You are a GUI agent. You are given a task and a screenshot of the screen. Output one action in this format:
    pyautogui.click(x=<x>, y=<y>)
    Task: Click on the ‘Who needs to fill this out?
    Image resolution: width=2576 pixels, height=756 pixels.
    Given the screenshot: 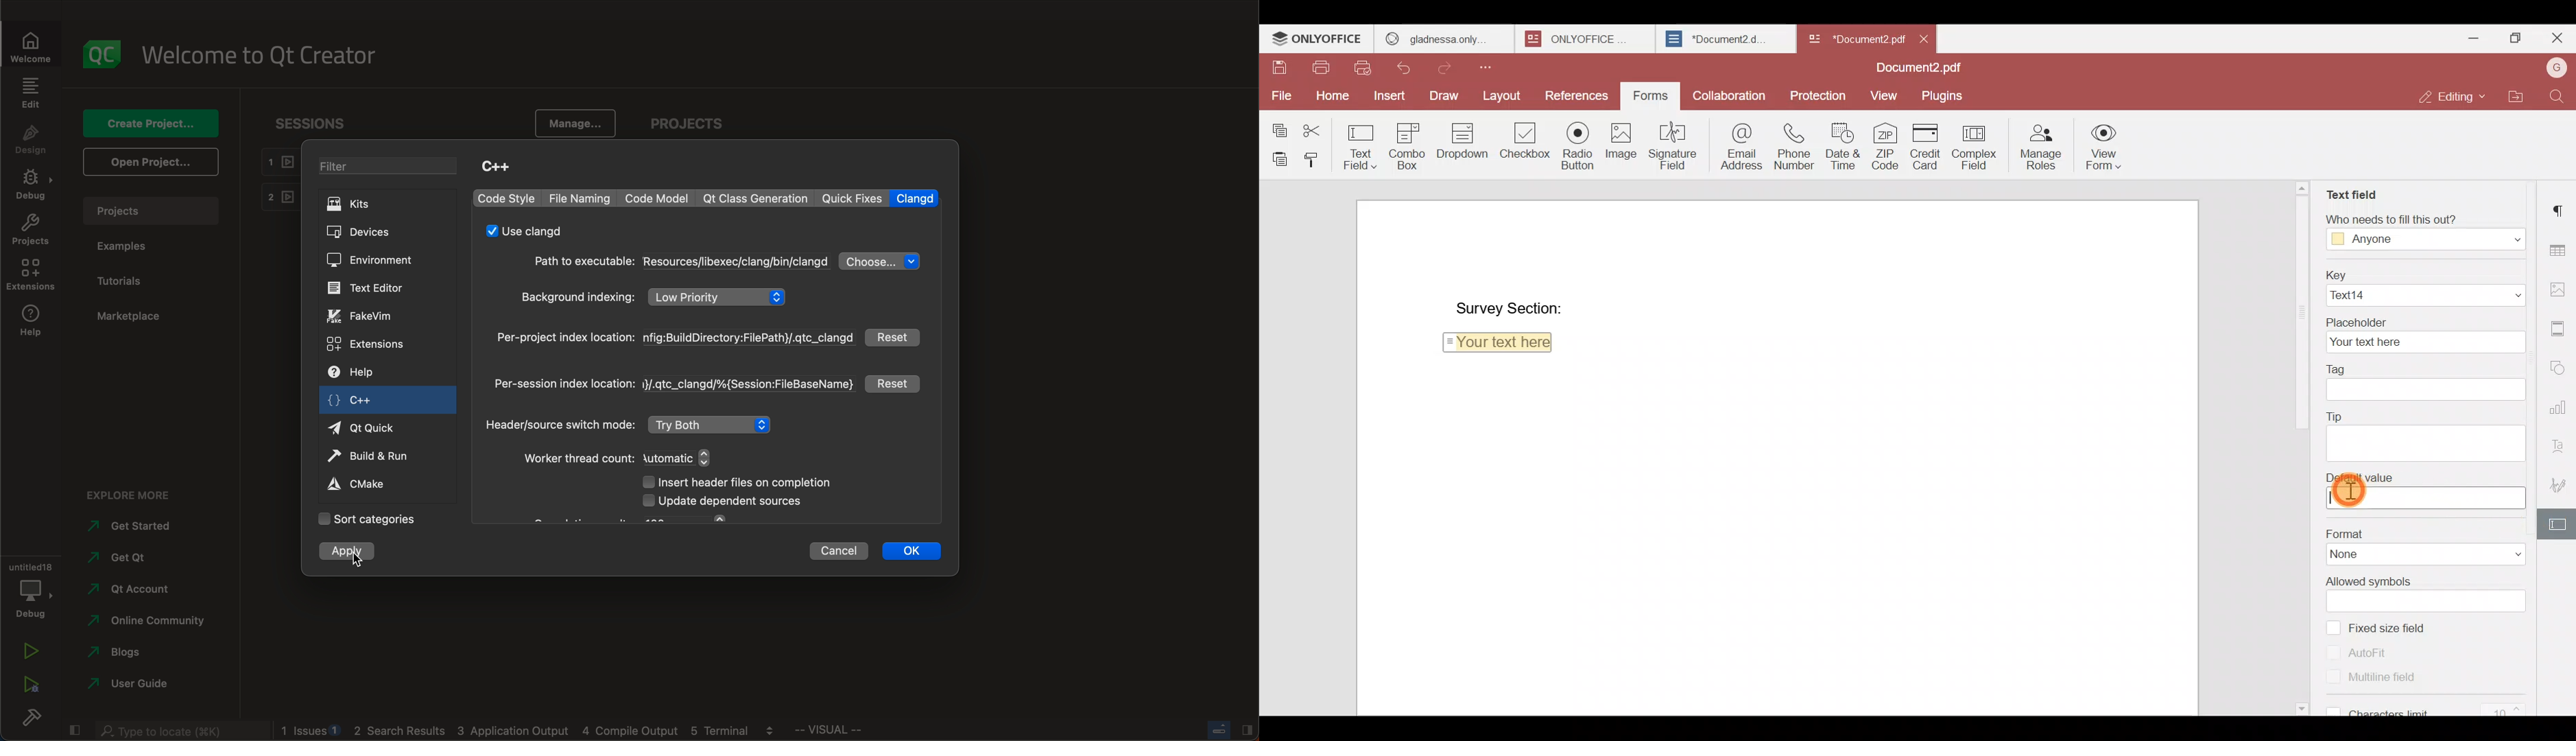 What is the action you would take?
    pyautogui.click(x=2431, y=219)
    